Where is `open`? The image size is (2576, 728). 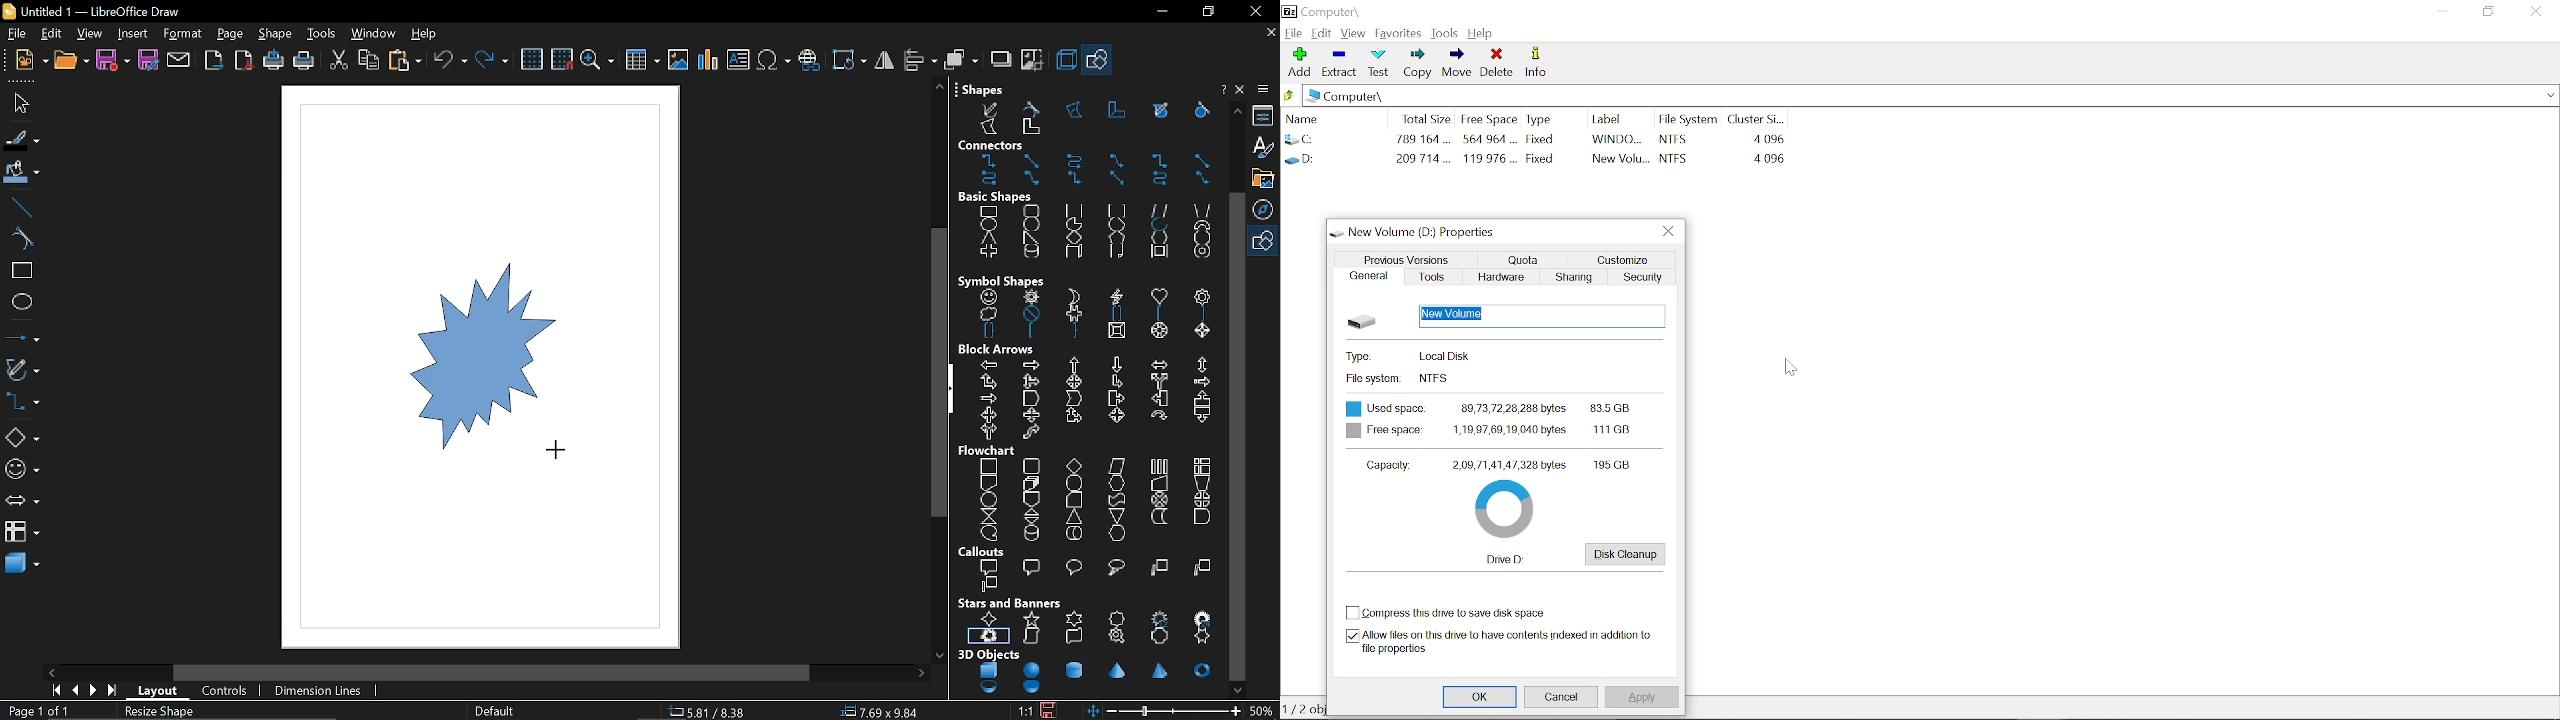 open is located at coordinates (72, 62).